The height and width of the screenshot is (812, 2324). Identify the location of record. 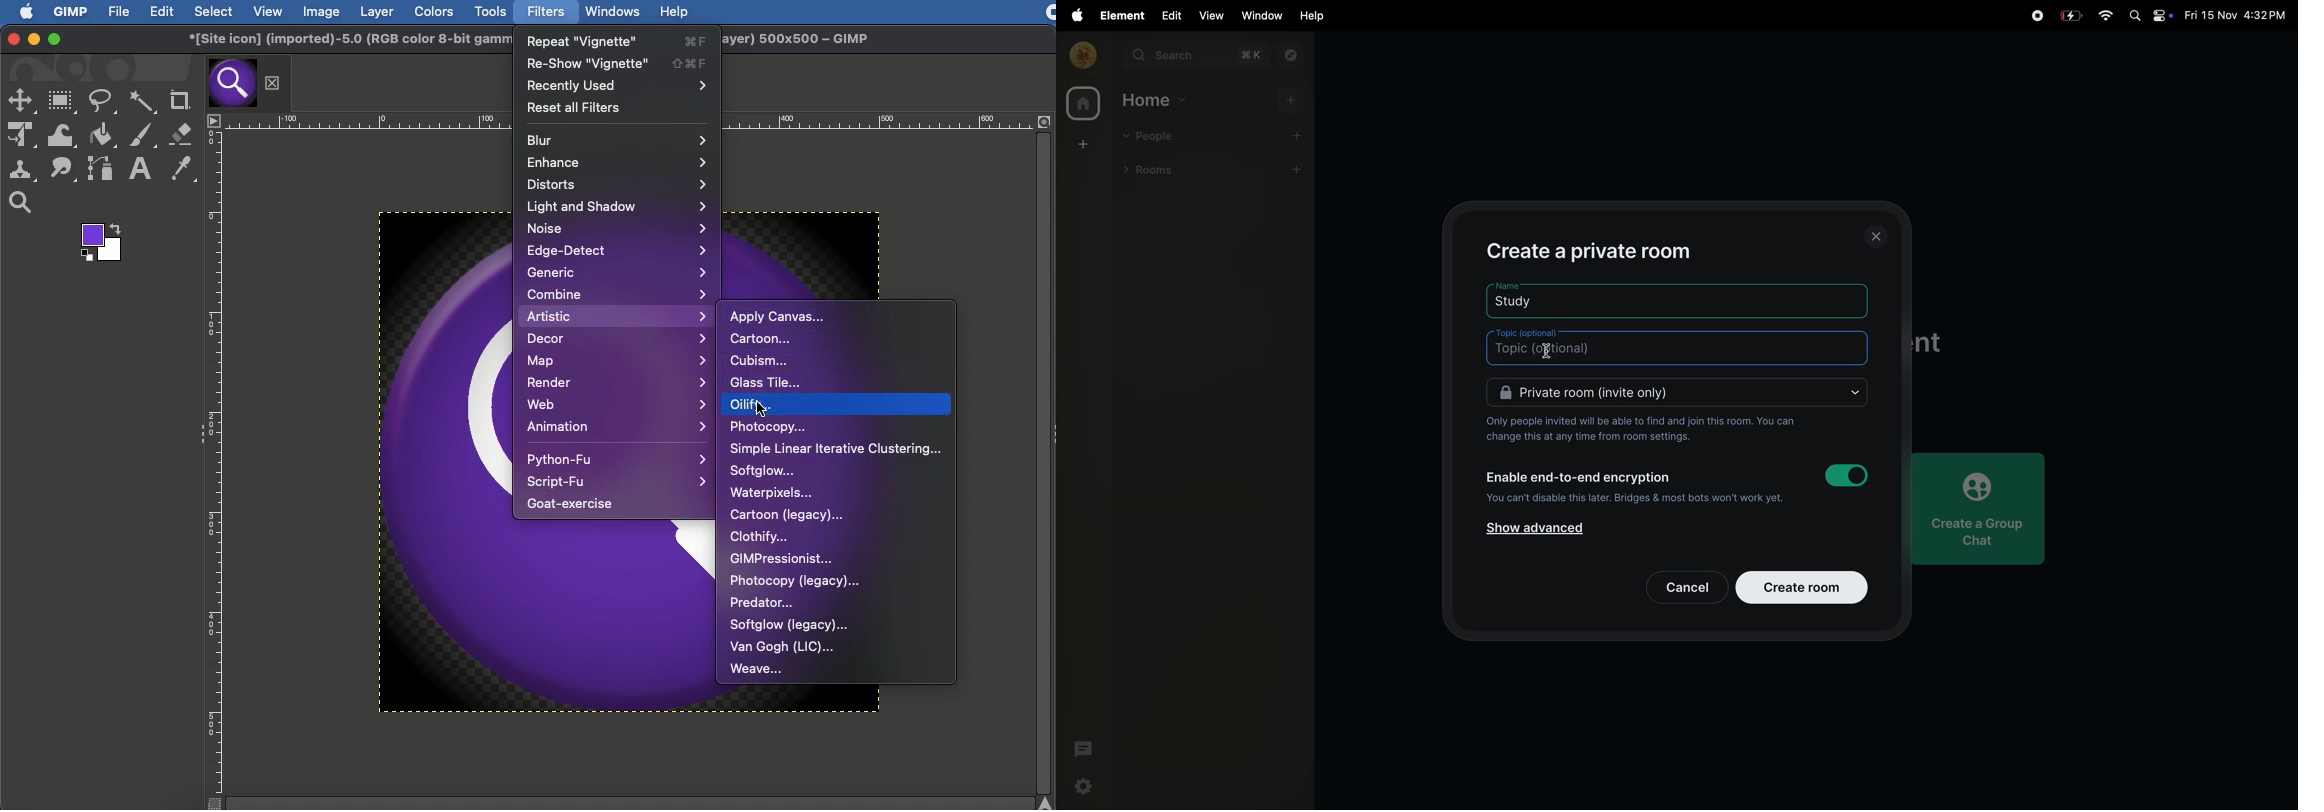
(2037, 14).